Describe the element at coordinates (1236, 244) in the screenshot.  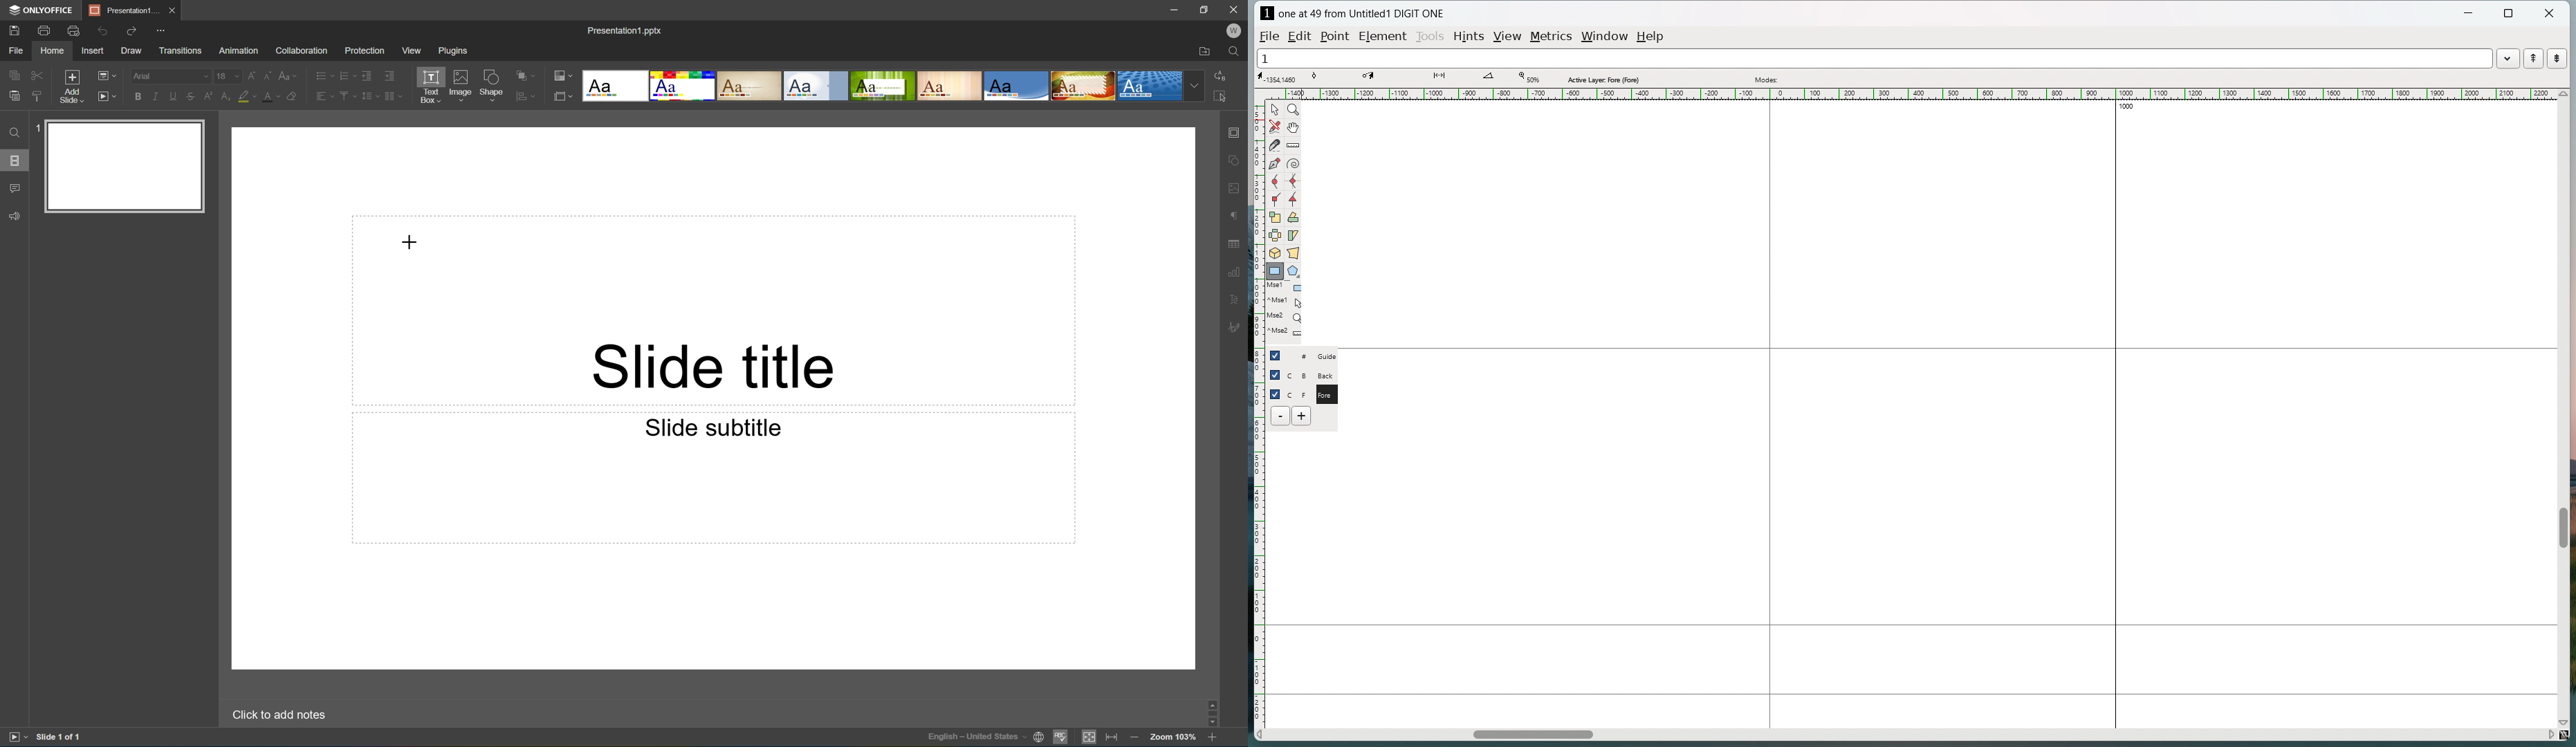
I see `table settings` at that location.